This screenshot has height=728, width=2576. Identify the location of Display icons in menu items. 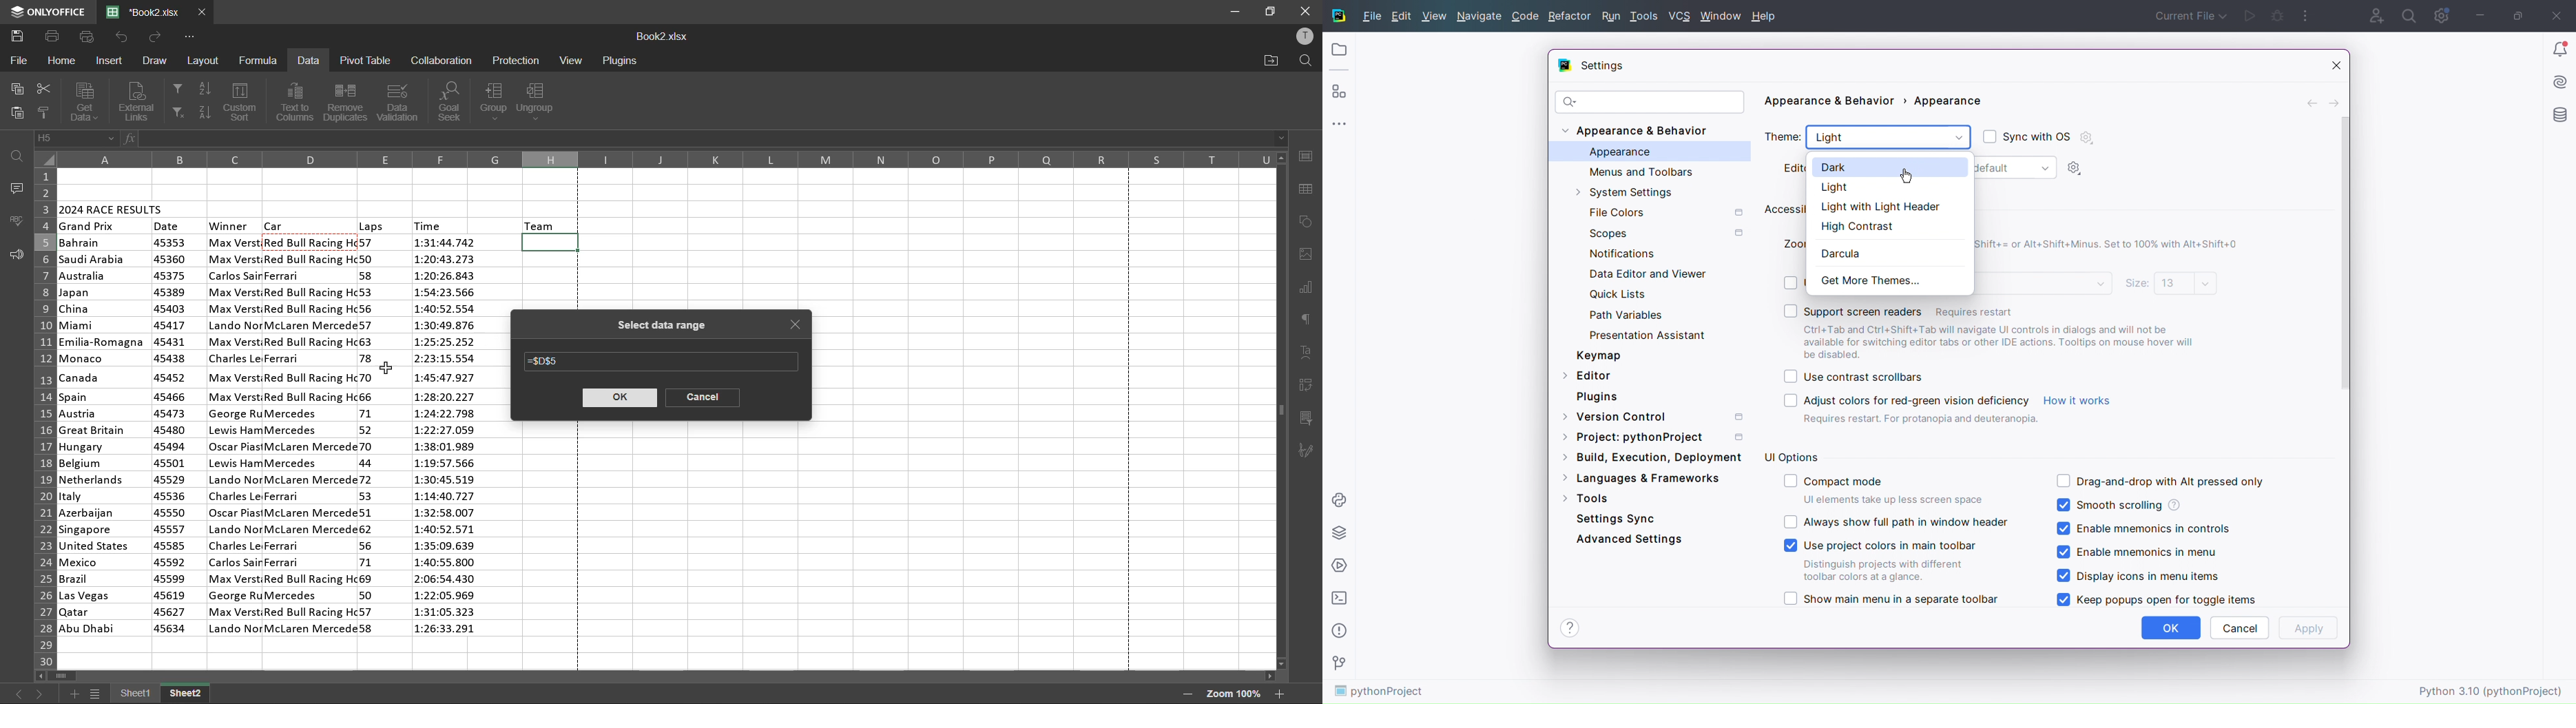
(2138, 575).